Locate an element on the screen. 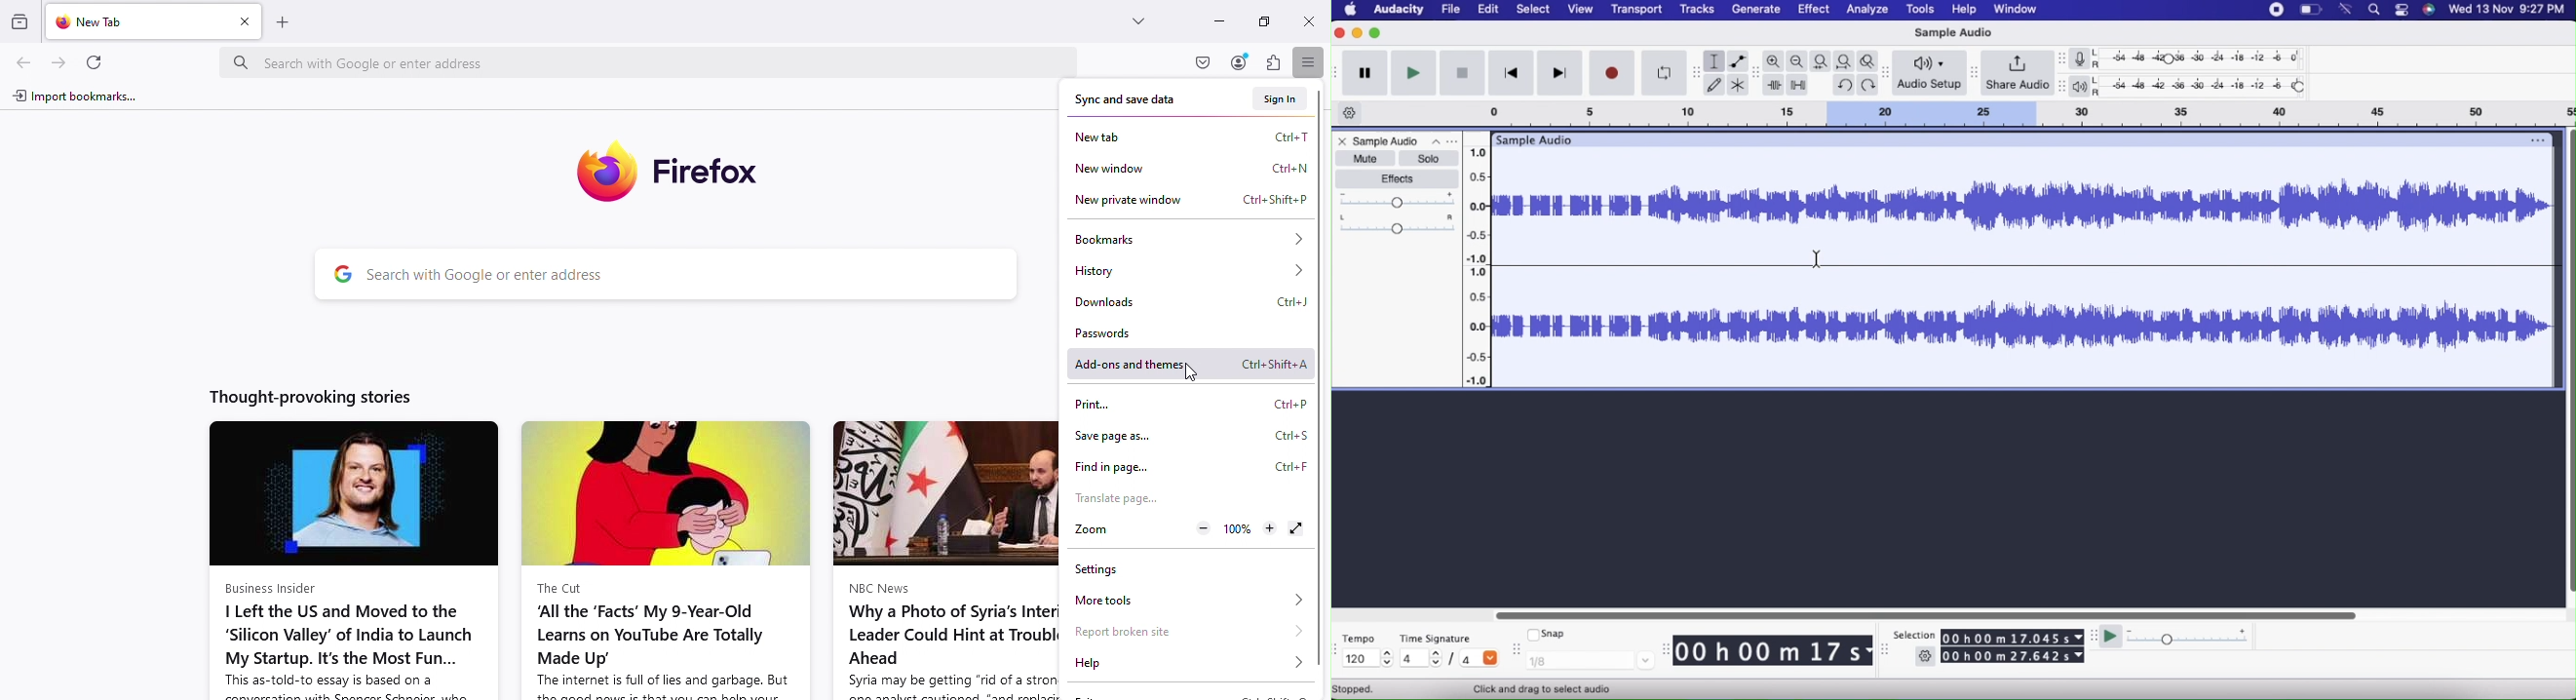 The height and width of the screenshot is (700, 2576). Audio Setup is located at coordinates (1930, 72).